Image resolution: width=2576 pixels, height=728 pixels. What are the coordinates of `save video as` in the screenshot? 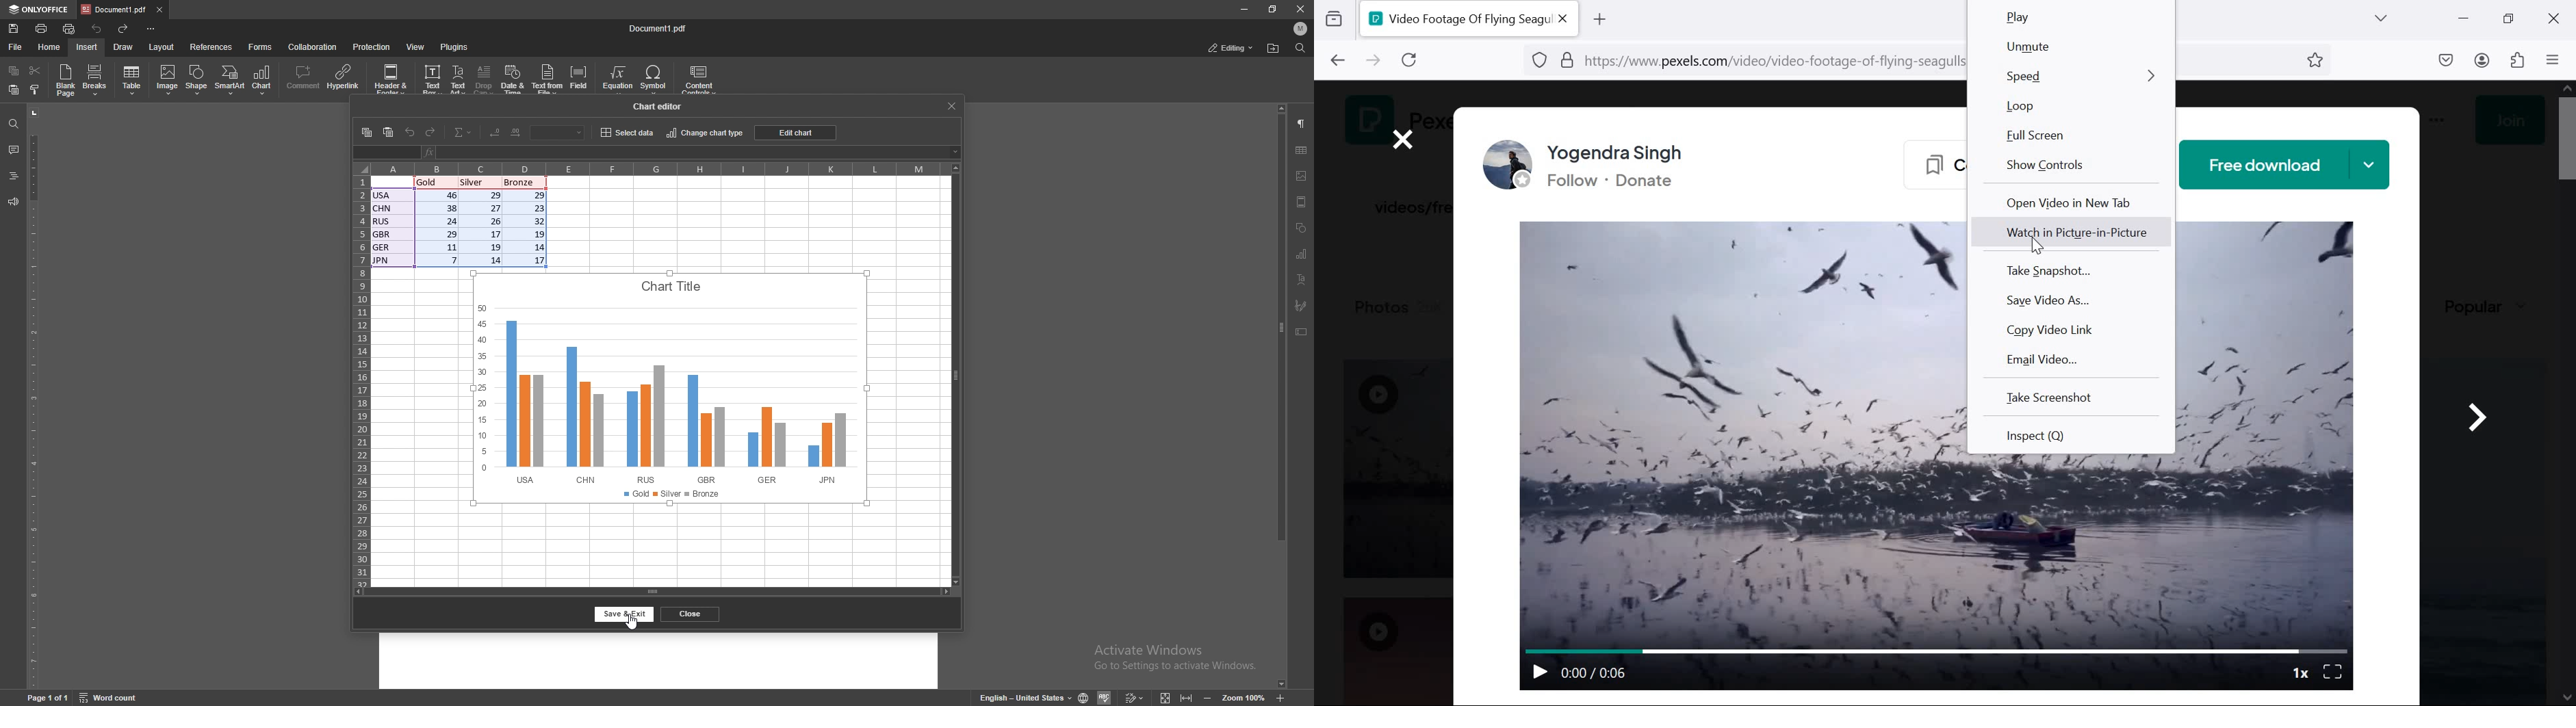 It's located at (2058, 300).